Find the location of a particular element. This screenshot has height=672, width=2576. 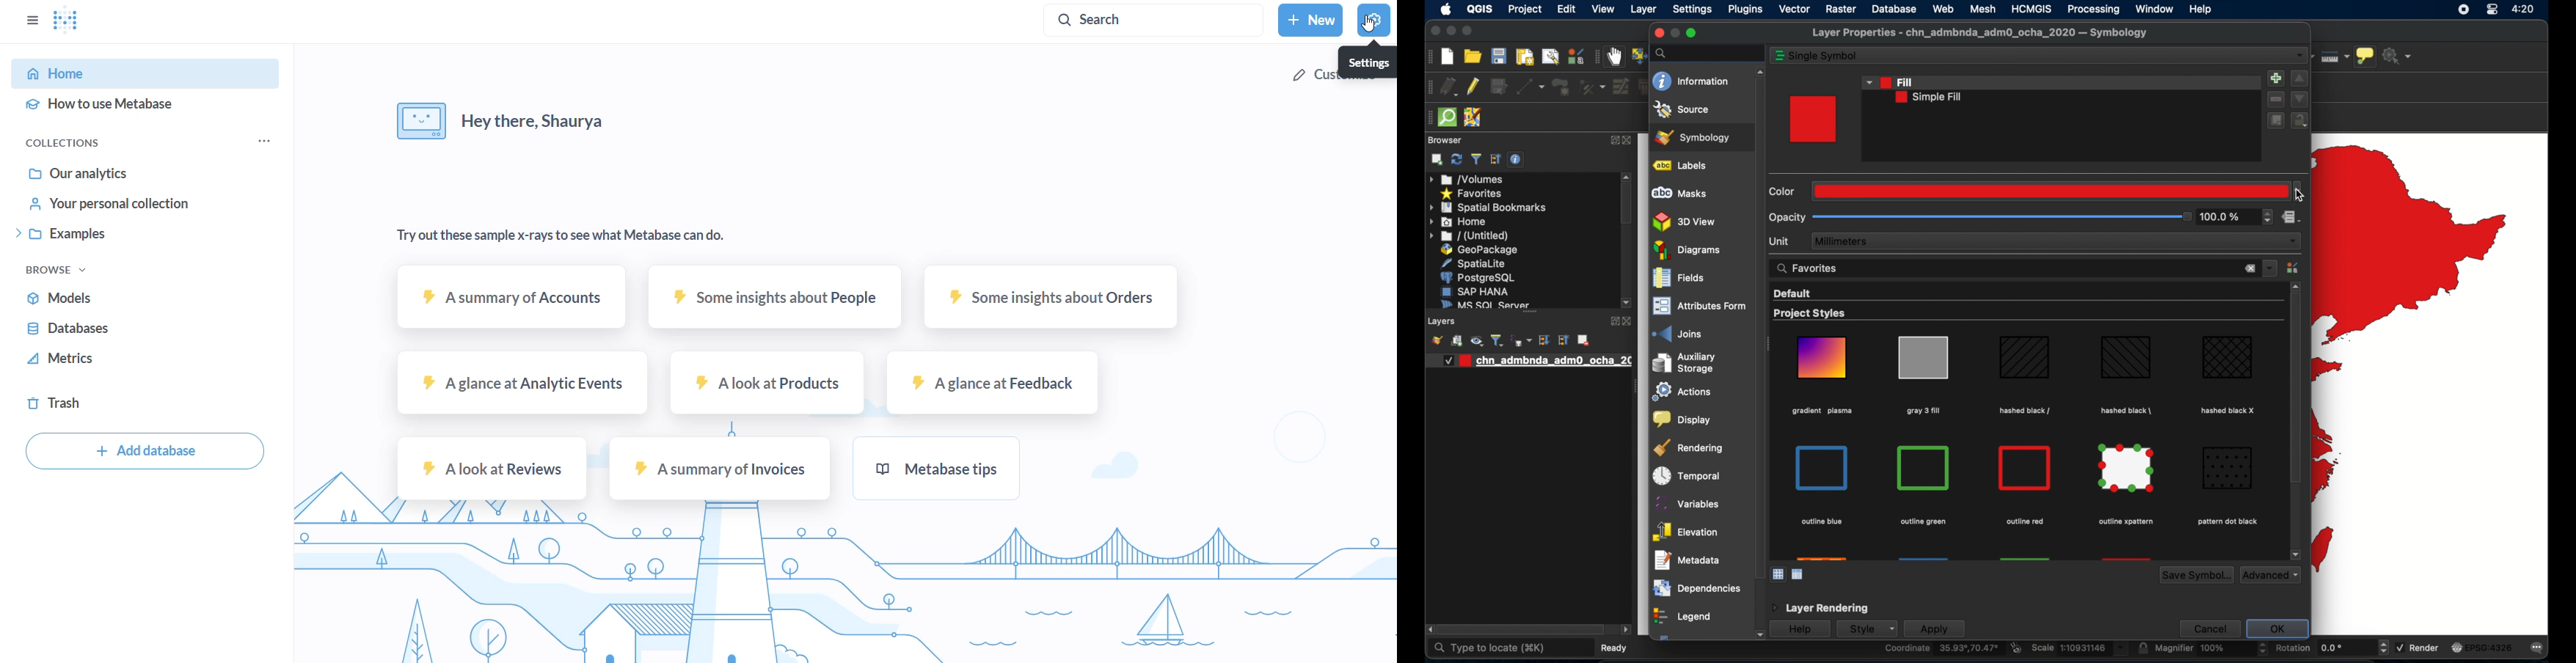

New is located at coordinates (1313, 20).